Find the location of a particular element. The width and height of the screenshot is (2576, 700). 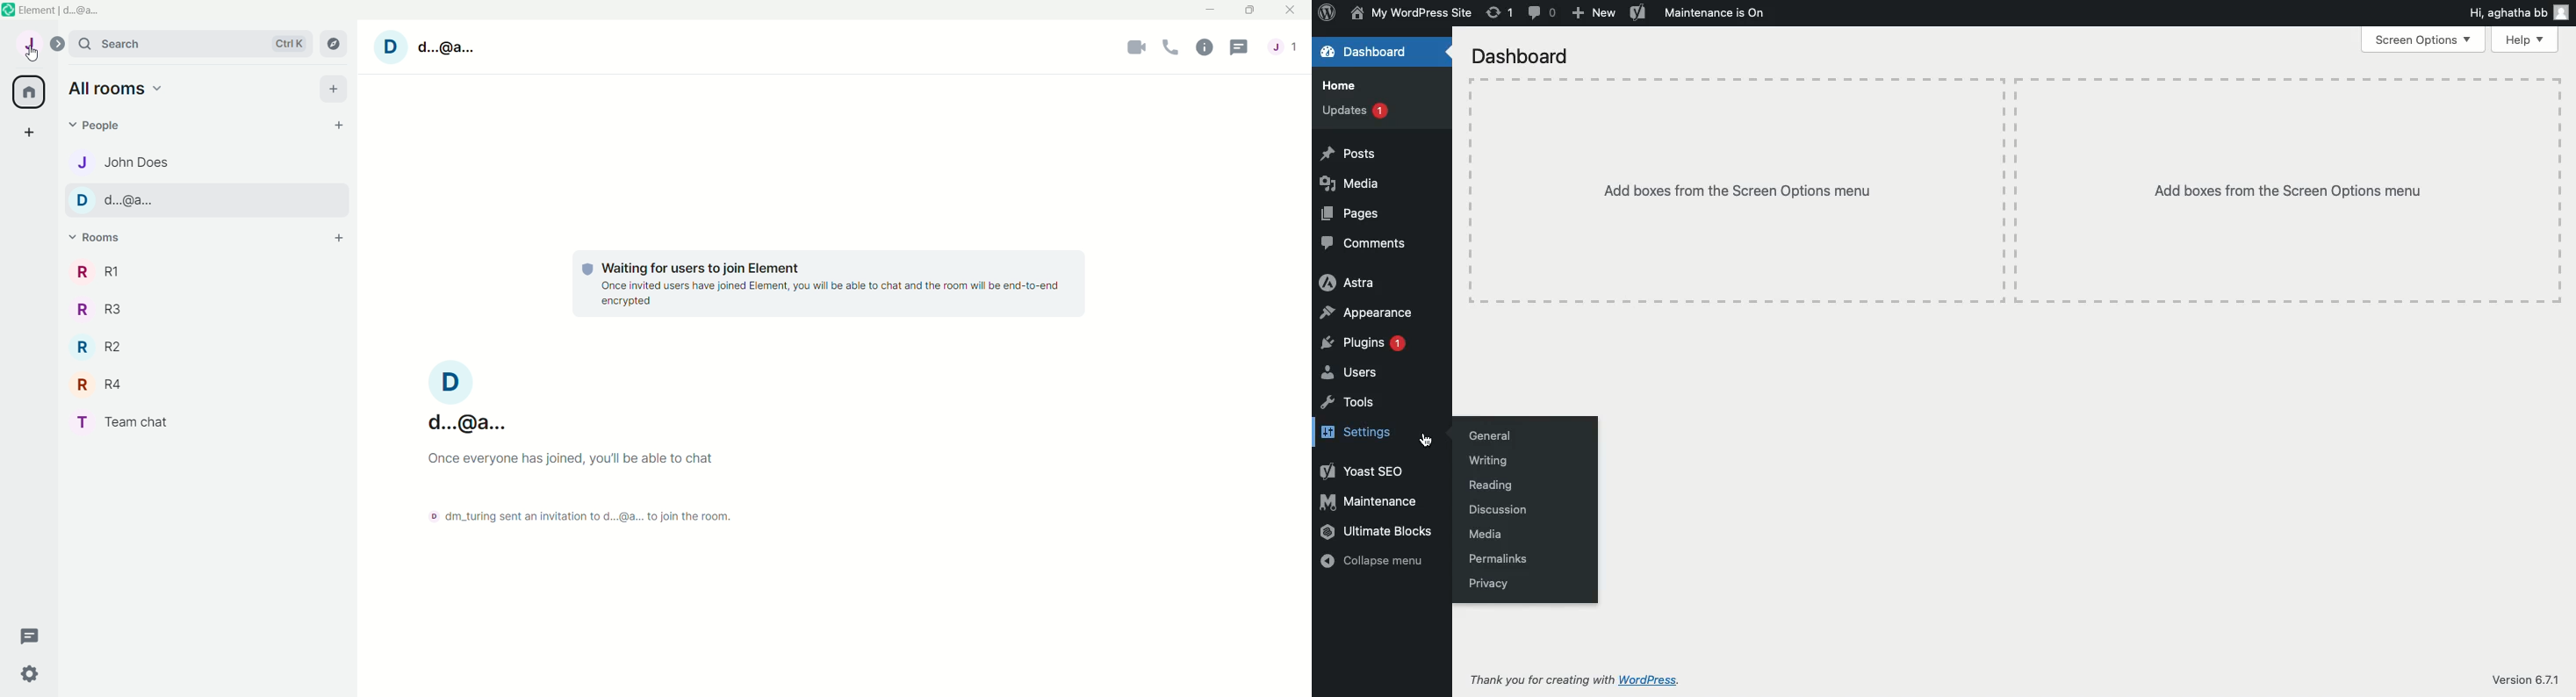

wordpress is located at coordinates (1650, 681).